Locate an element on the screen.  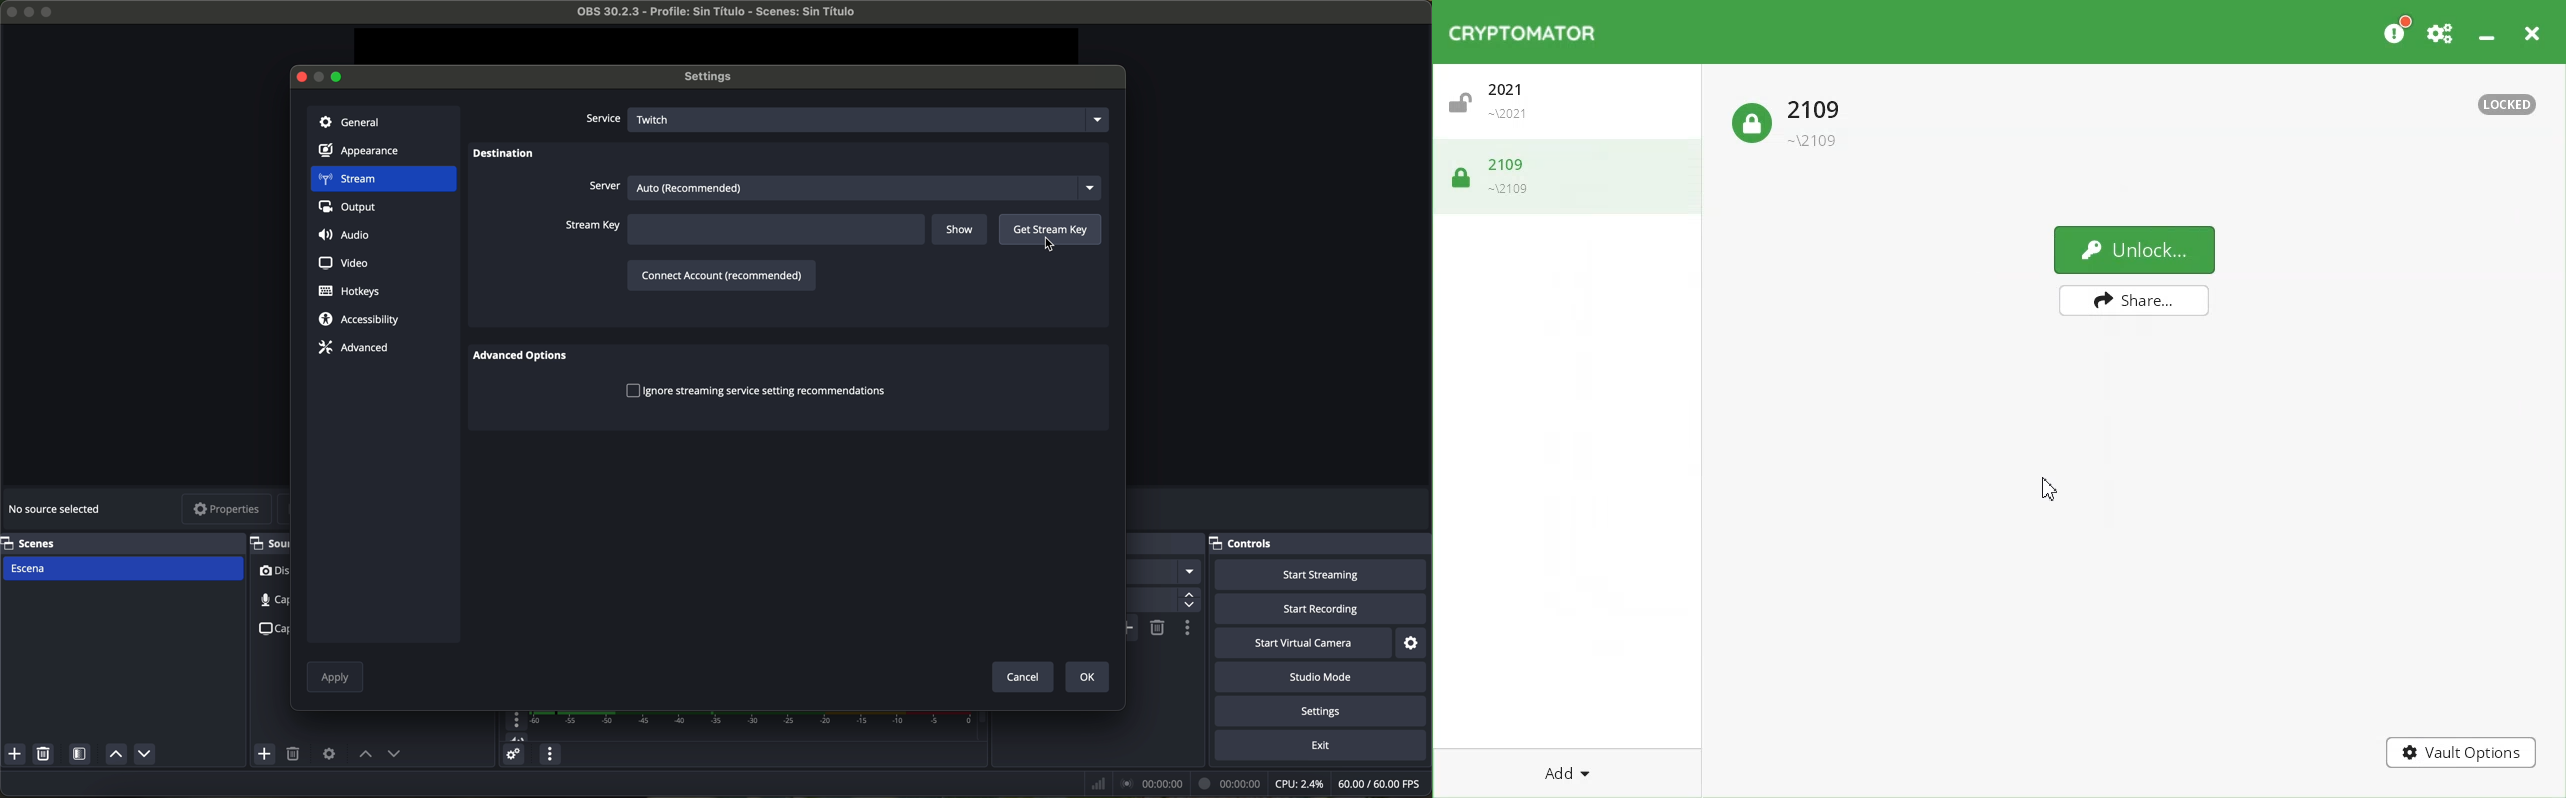
general is located at coordinates (383, 121).